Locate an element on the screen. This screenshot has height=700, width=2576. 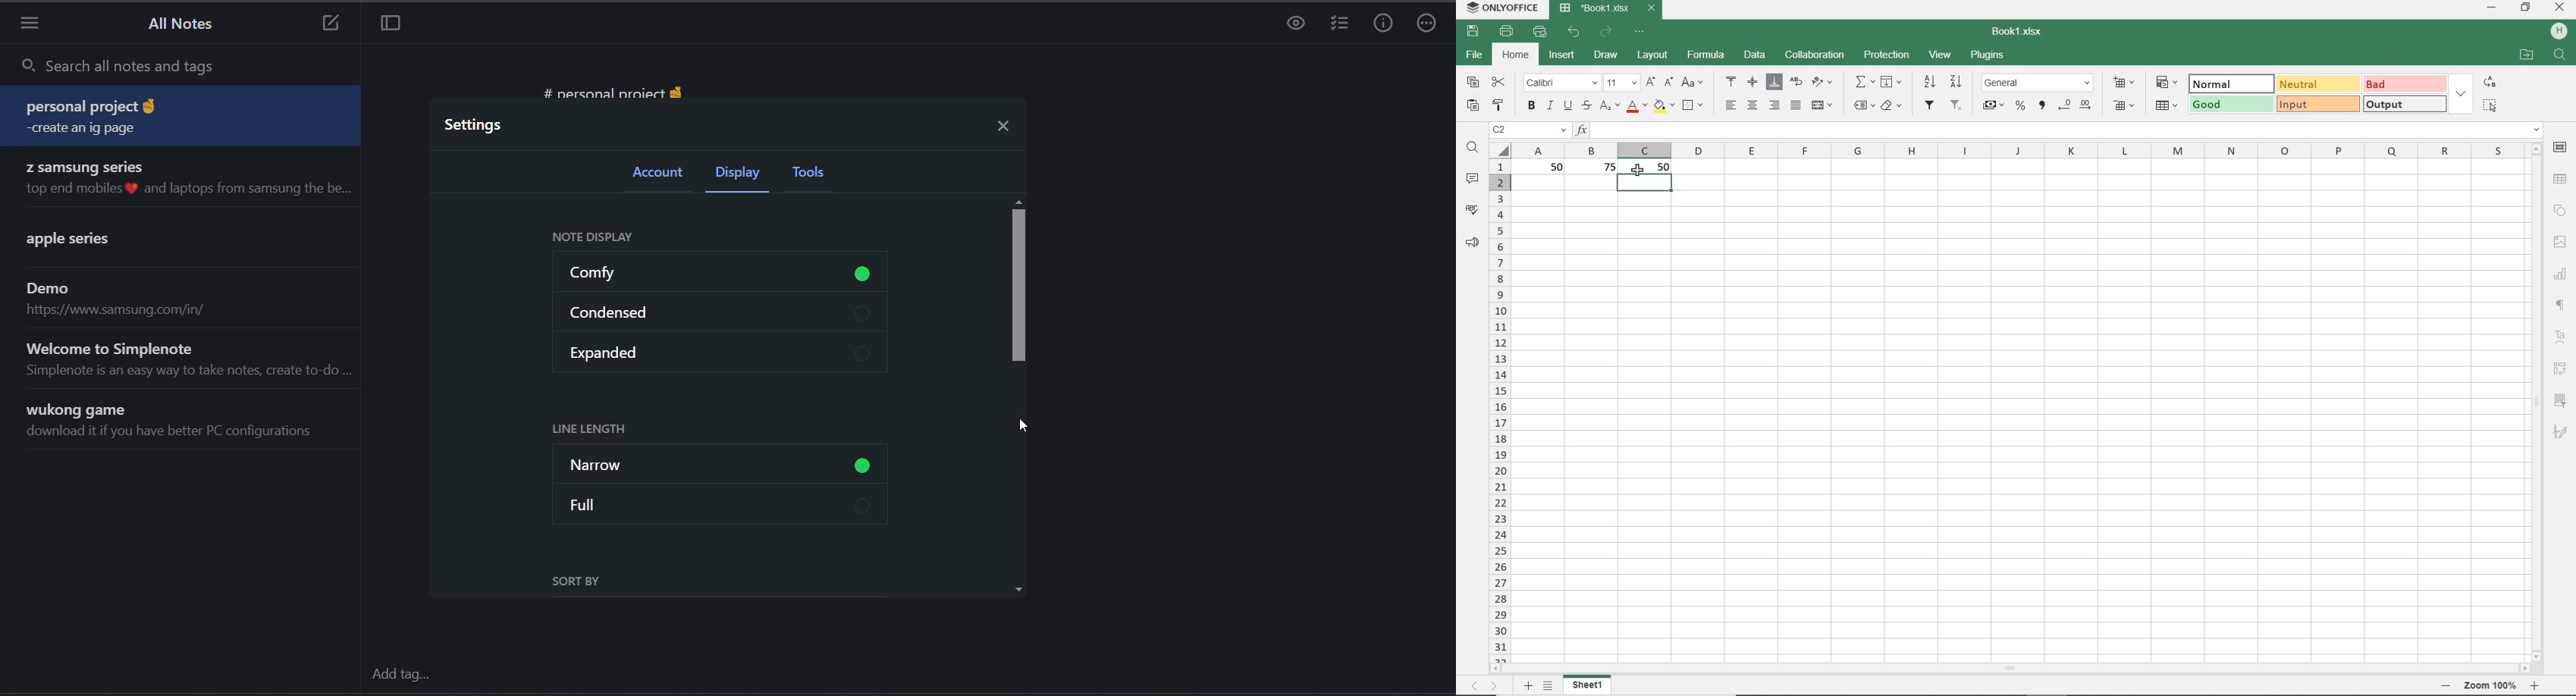
settings is located at coordinates (480, 127).